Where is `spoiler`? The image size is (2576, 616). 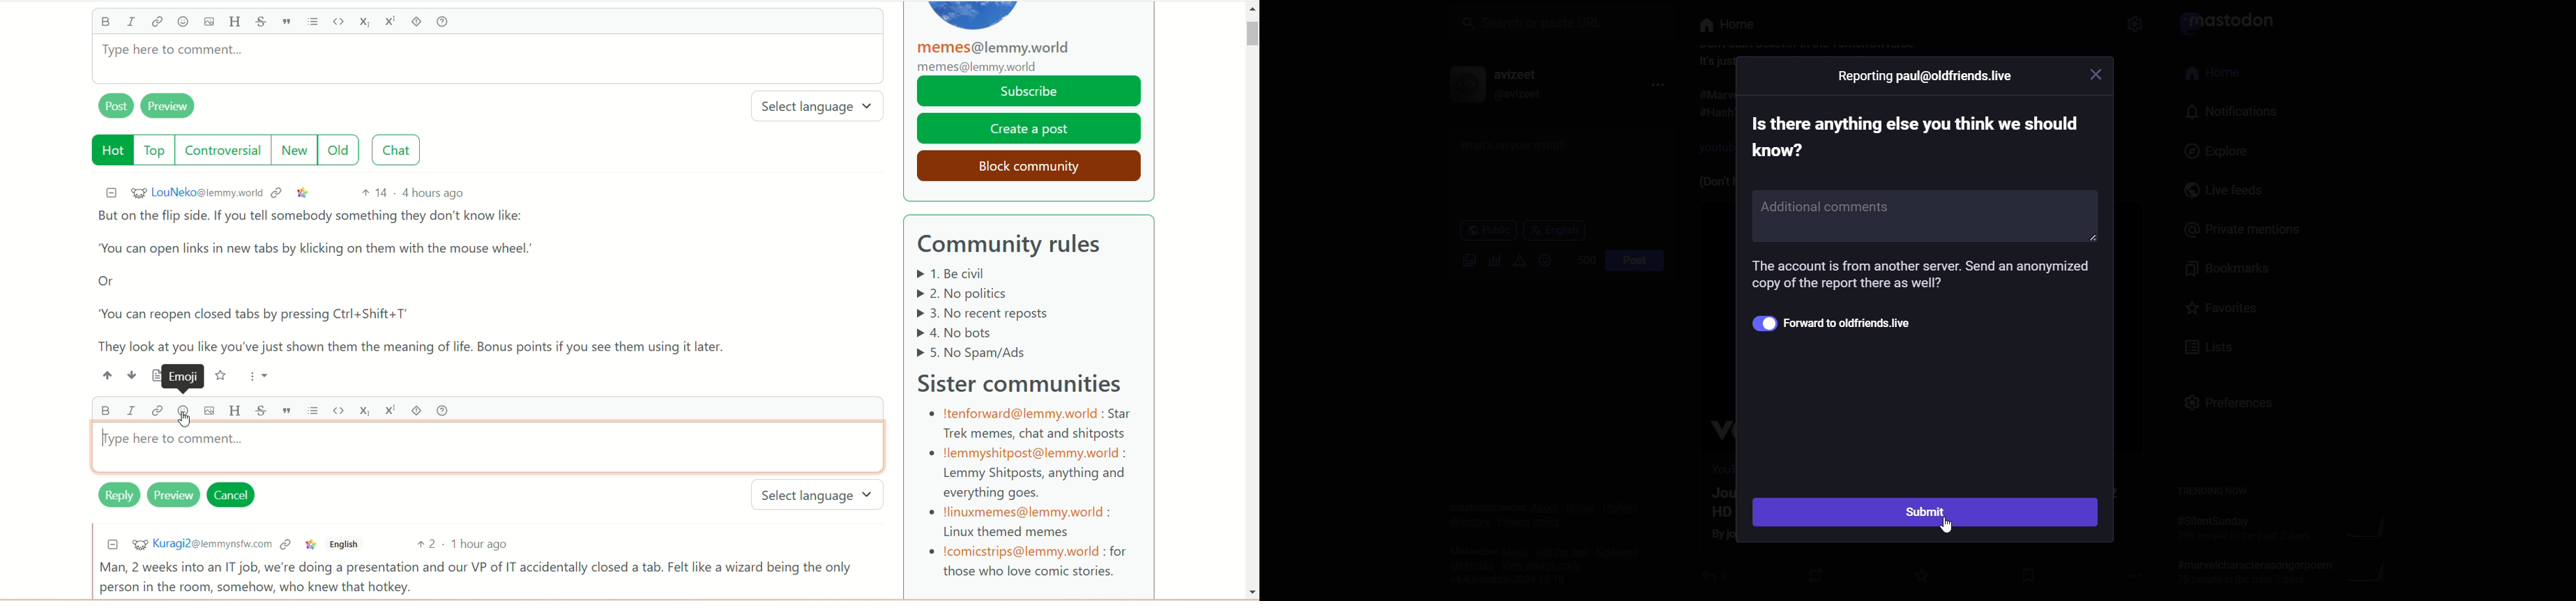 spoiler is located at coordinates (415, 409).